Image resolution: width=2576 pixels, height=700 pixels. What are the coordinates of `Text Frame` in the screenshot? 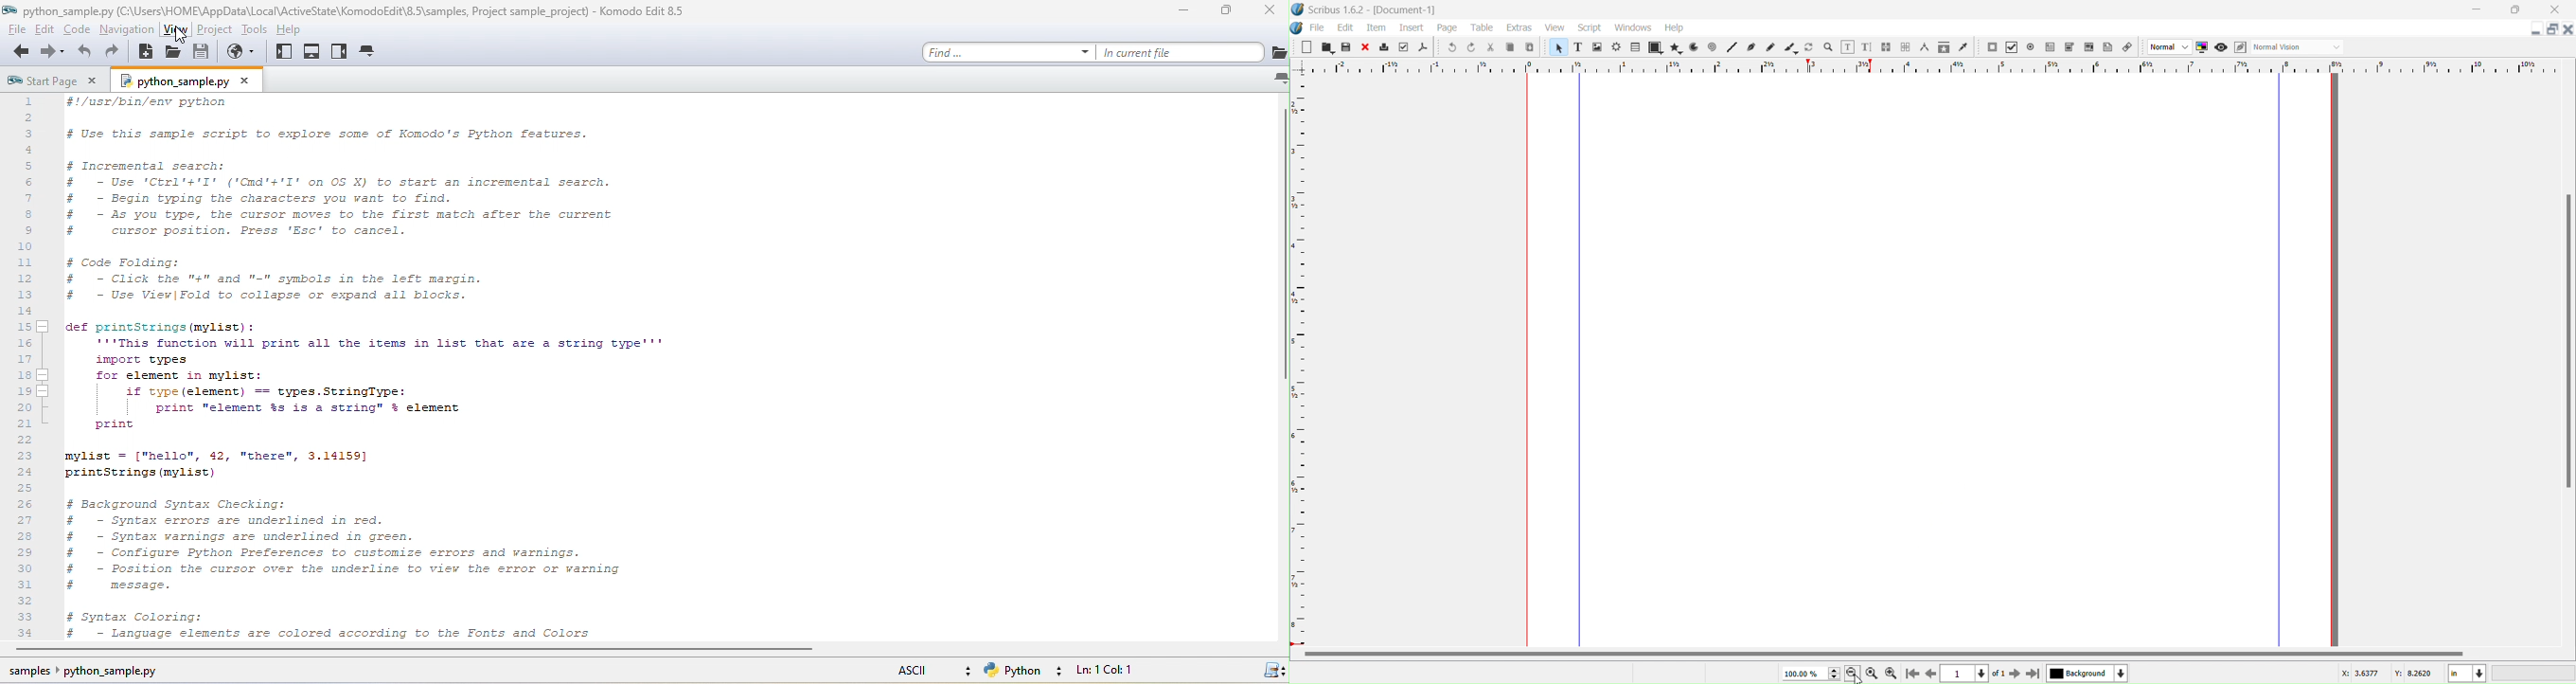 It's located at (1578, 48).